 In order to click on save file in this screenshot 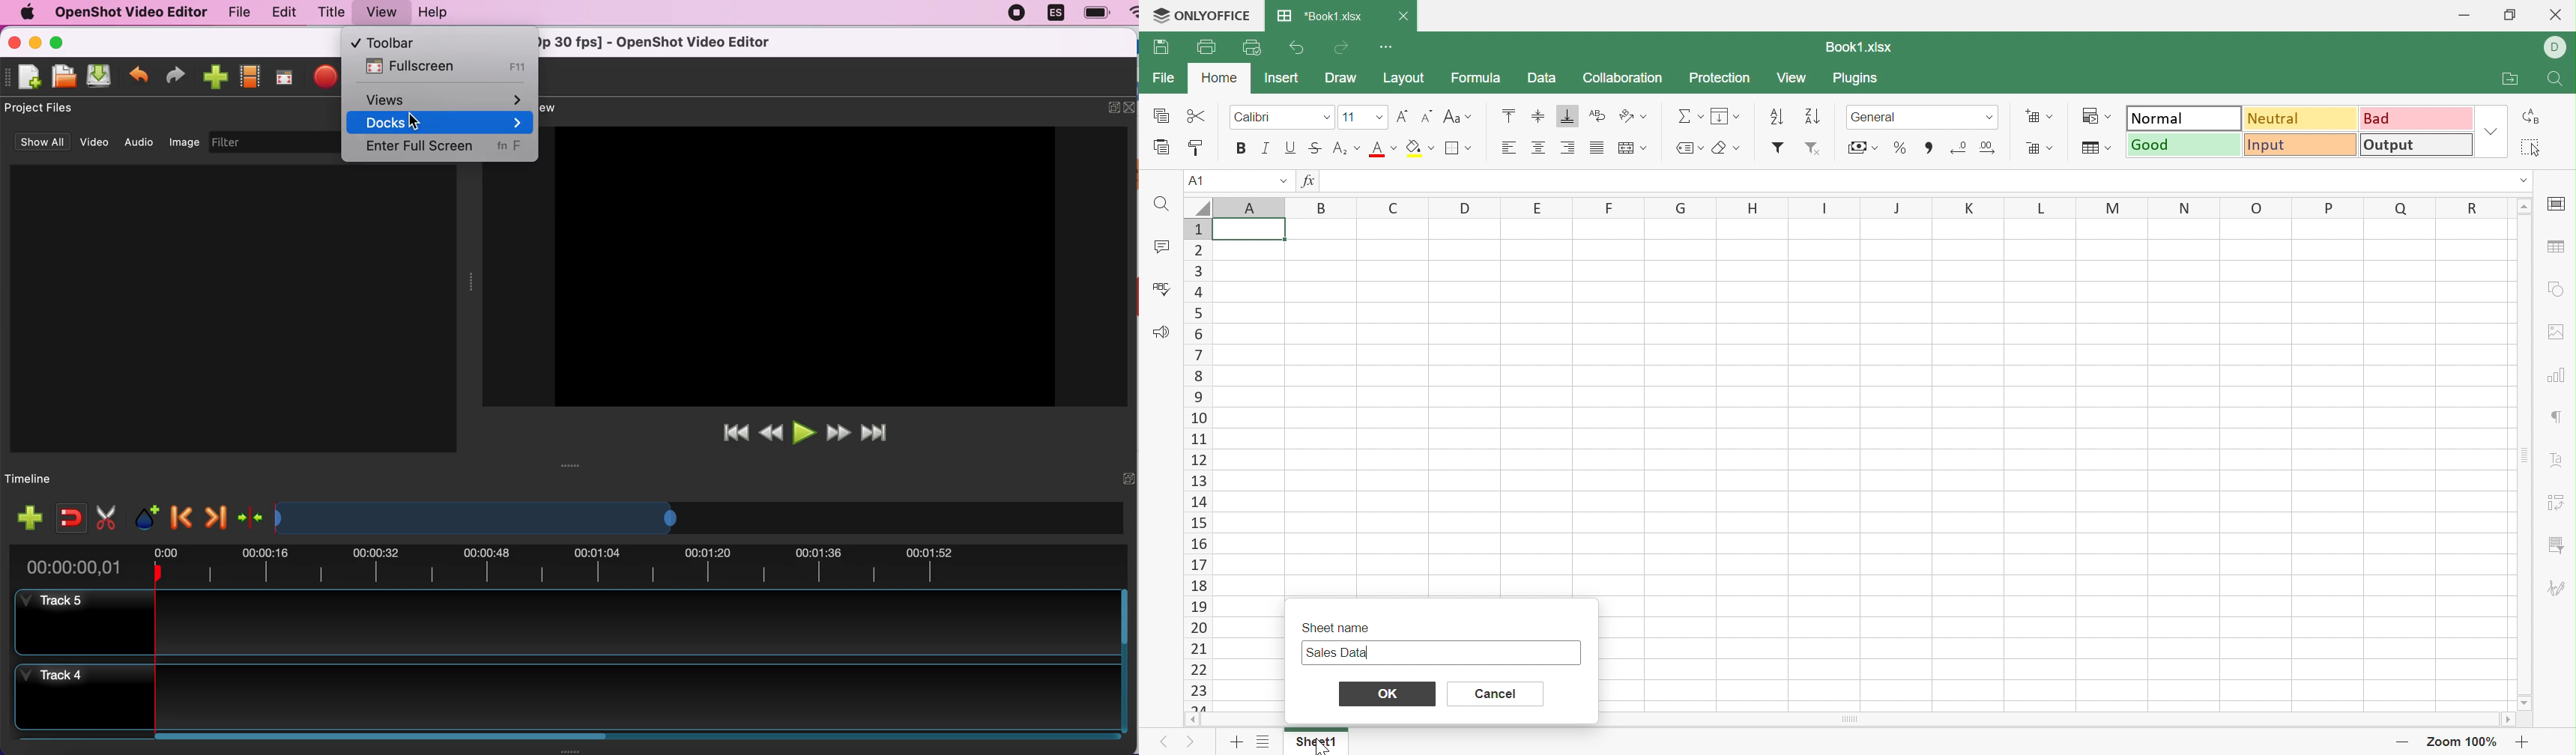, I will do `click(100, 77)`.